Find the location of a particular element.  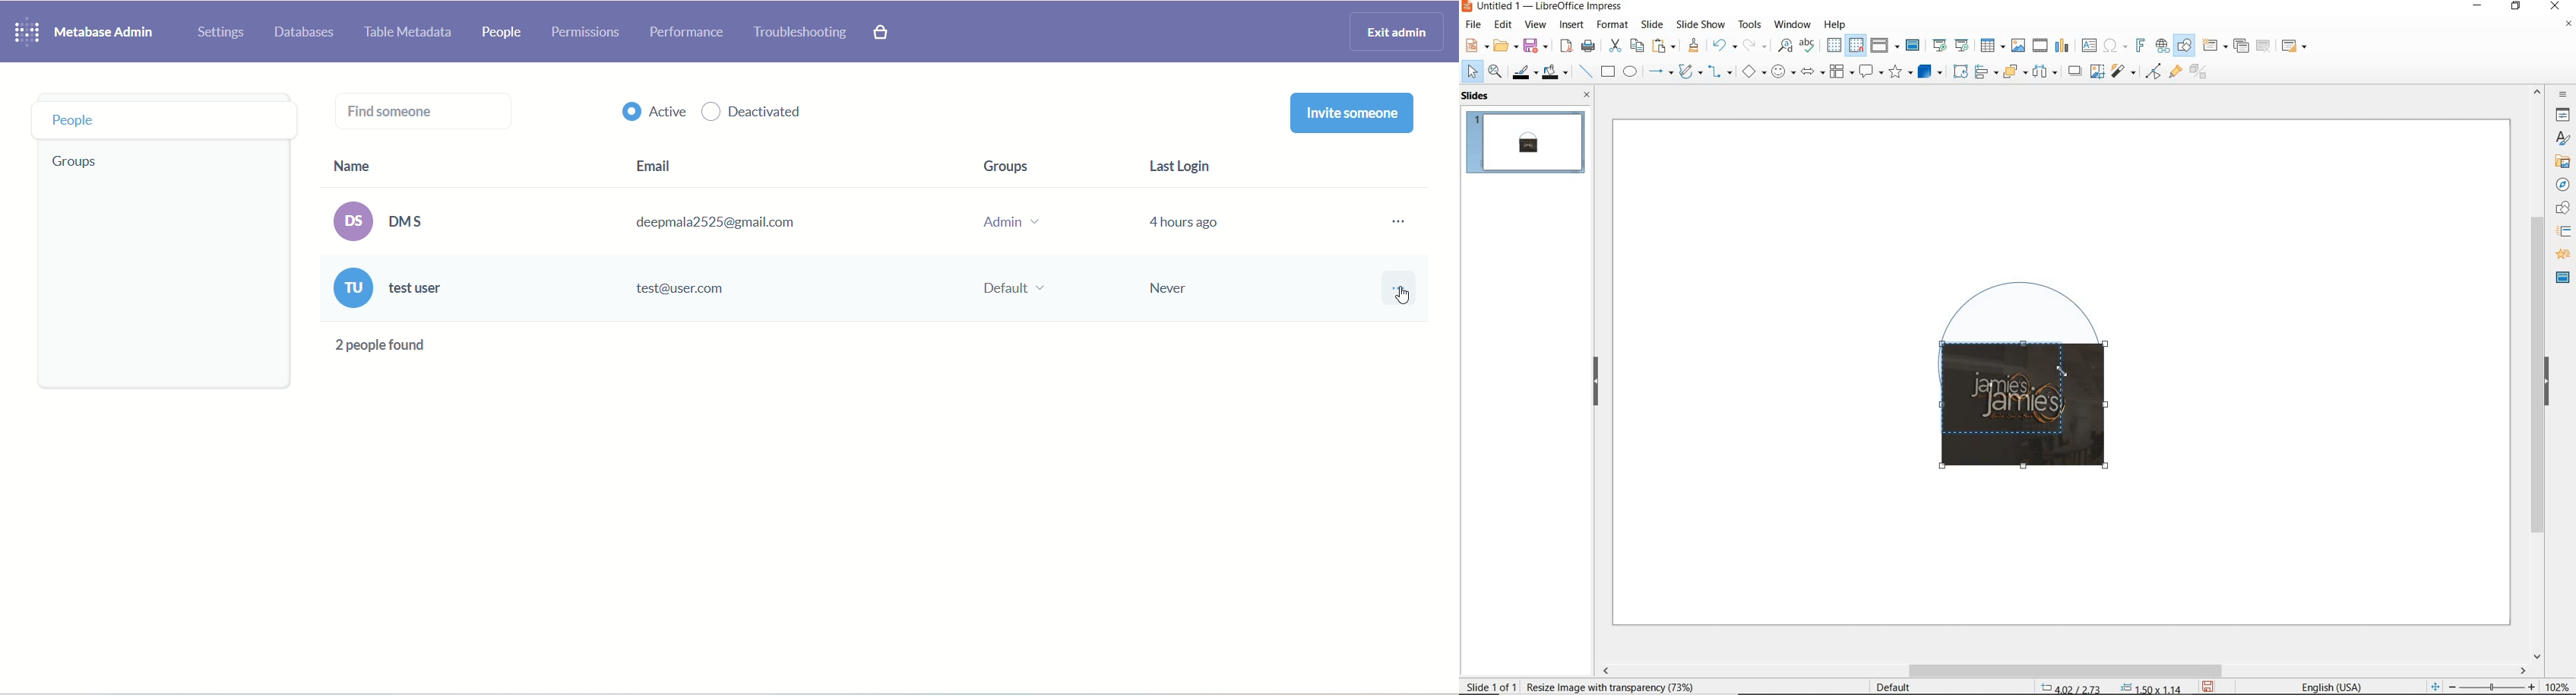

ellipse is located at coordinates (1630, 73).